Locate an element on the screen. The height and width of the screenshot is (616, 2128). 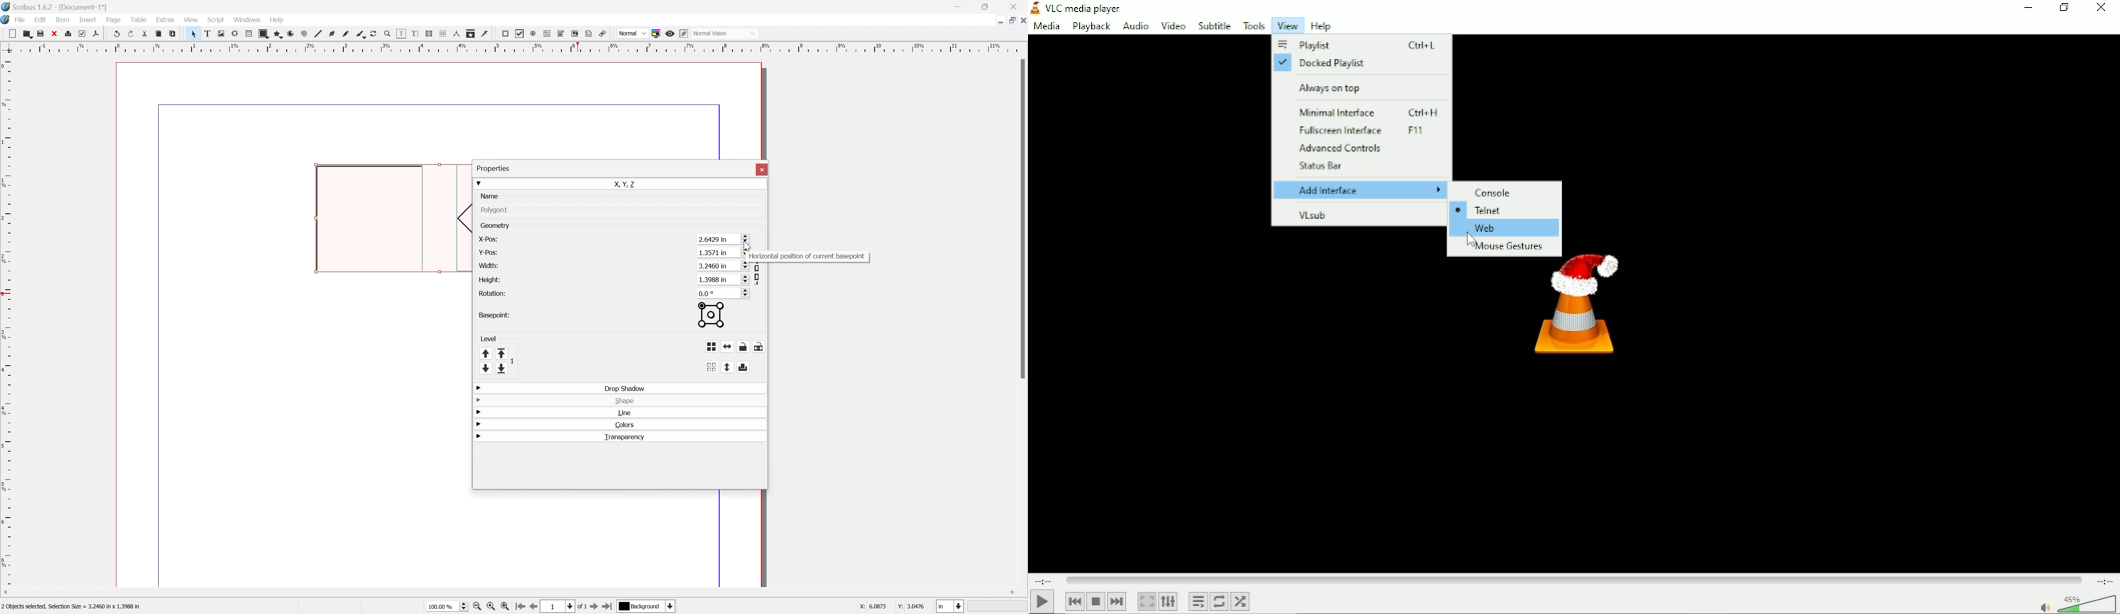
lock or unlock object is located at coordinates (743, 347).